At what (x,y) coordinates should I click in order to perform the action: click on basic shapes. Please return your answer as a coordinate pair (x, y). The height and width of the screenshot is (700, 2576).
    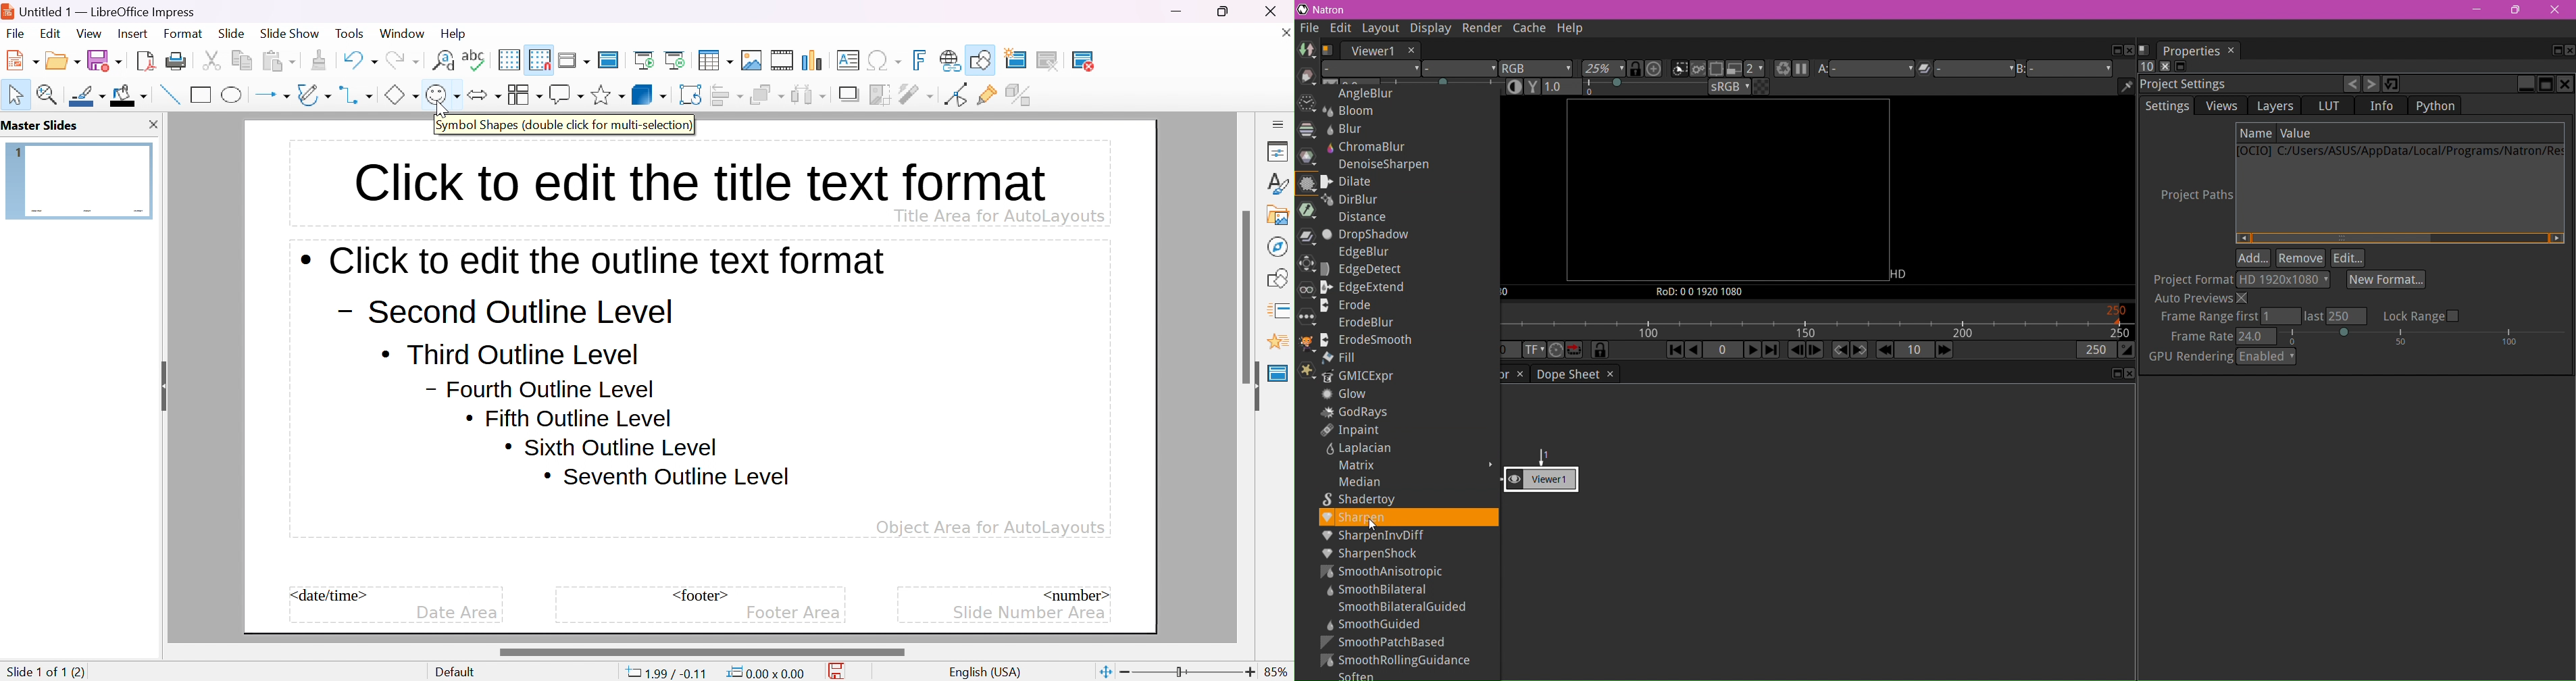
    Looking at the image, I should click on (401, 95).